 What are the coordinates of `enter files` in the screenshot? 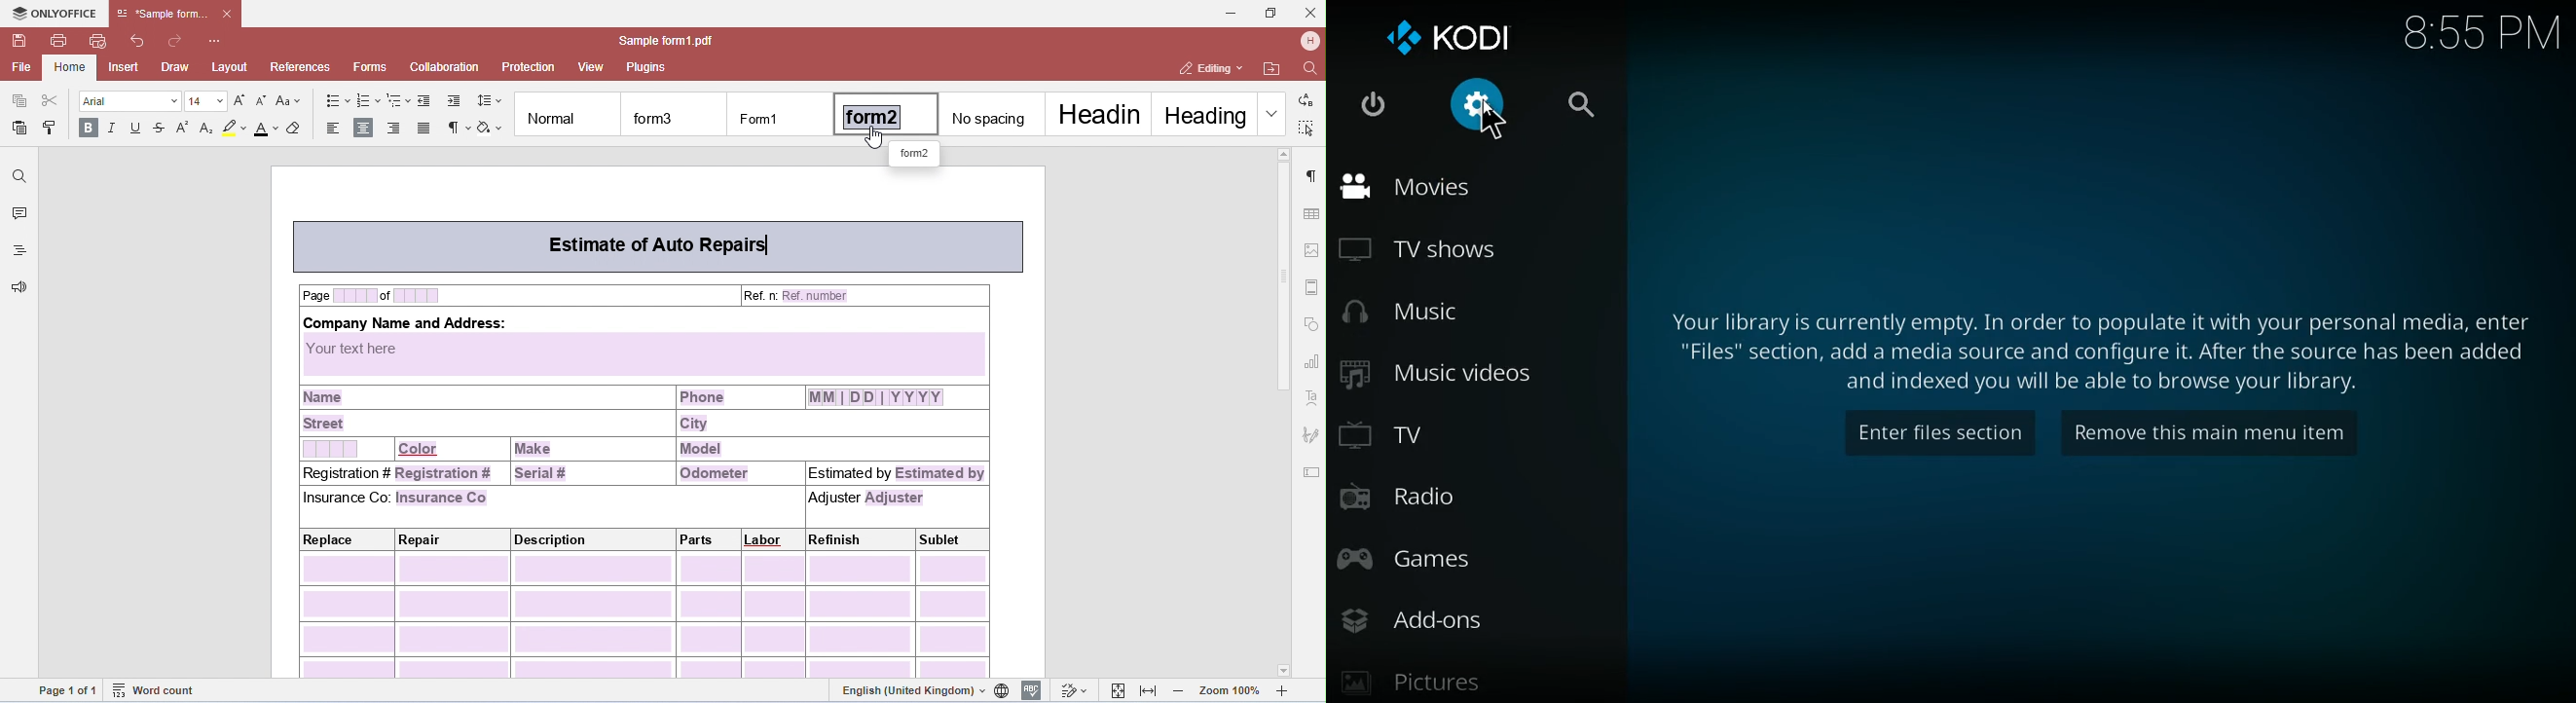 It's located at (1939, 437).